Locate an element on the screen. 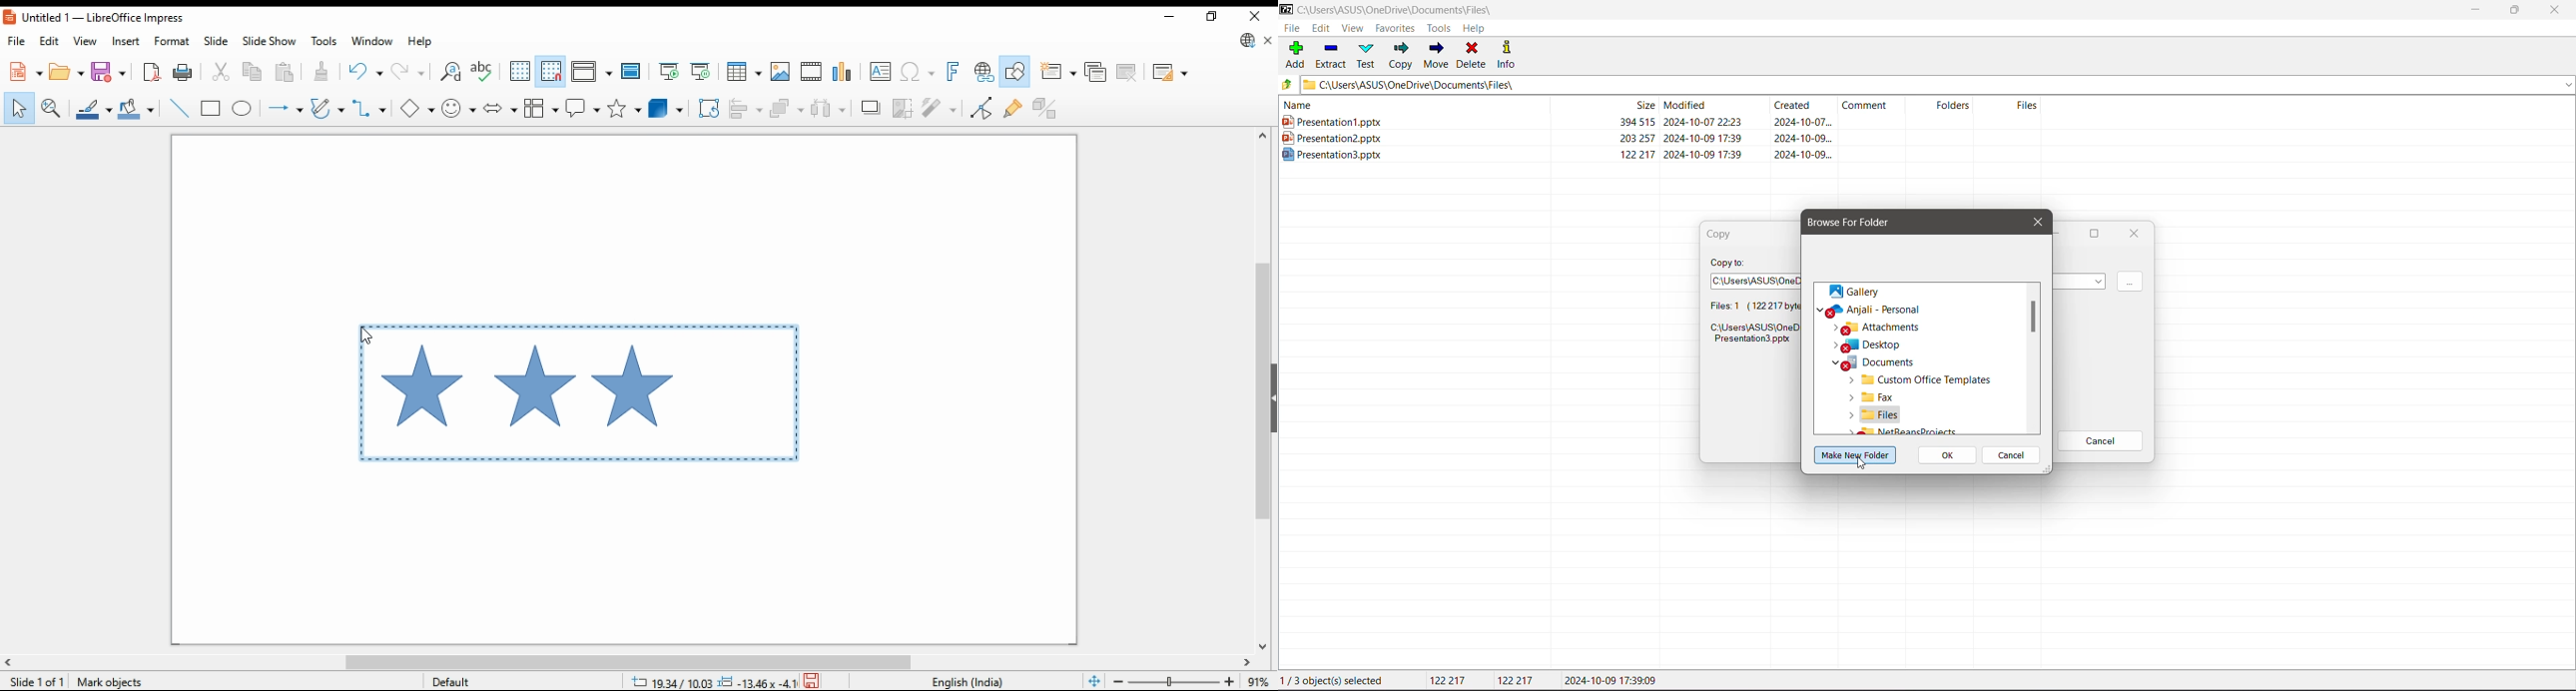 This screenshot has height=700, width=2576. find and replace is located at coordinates (450, 73).